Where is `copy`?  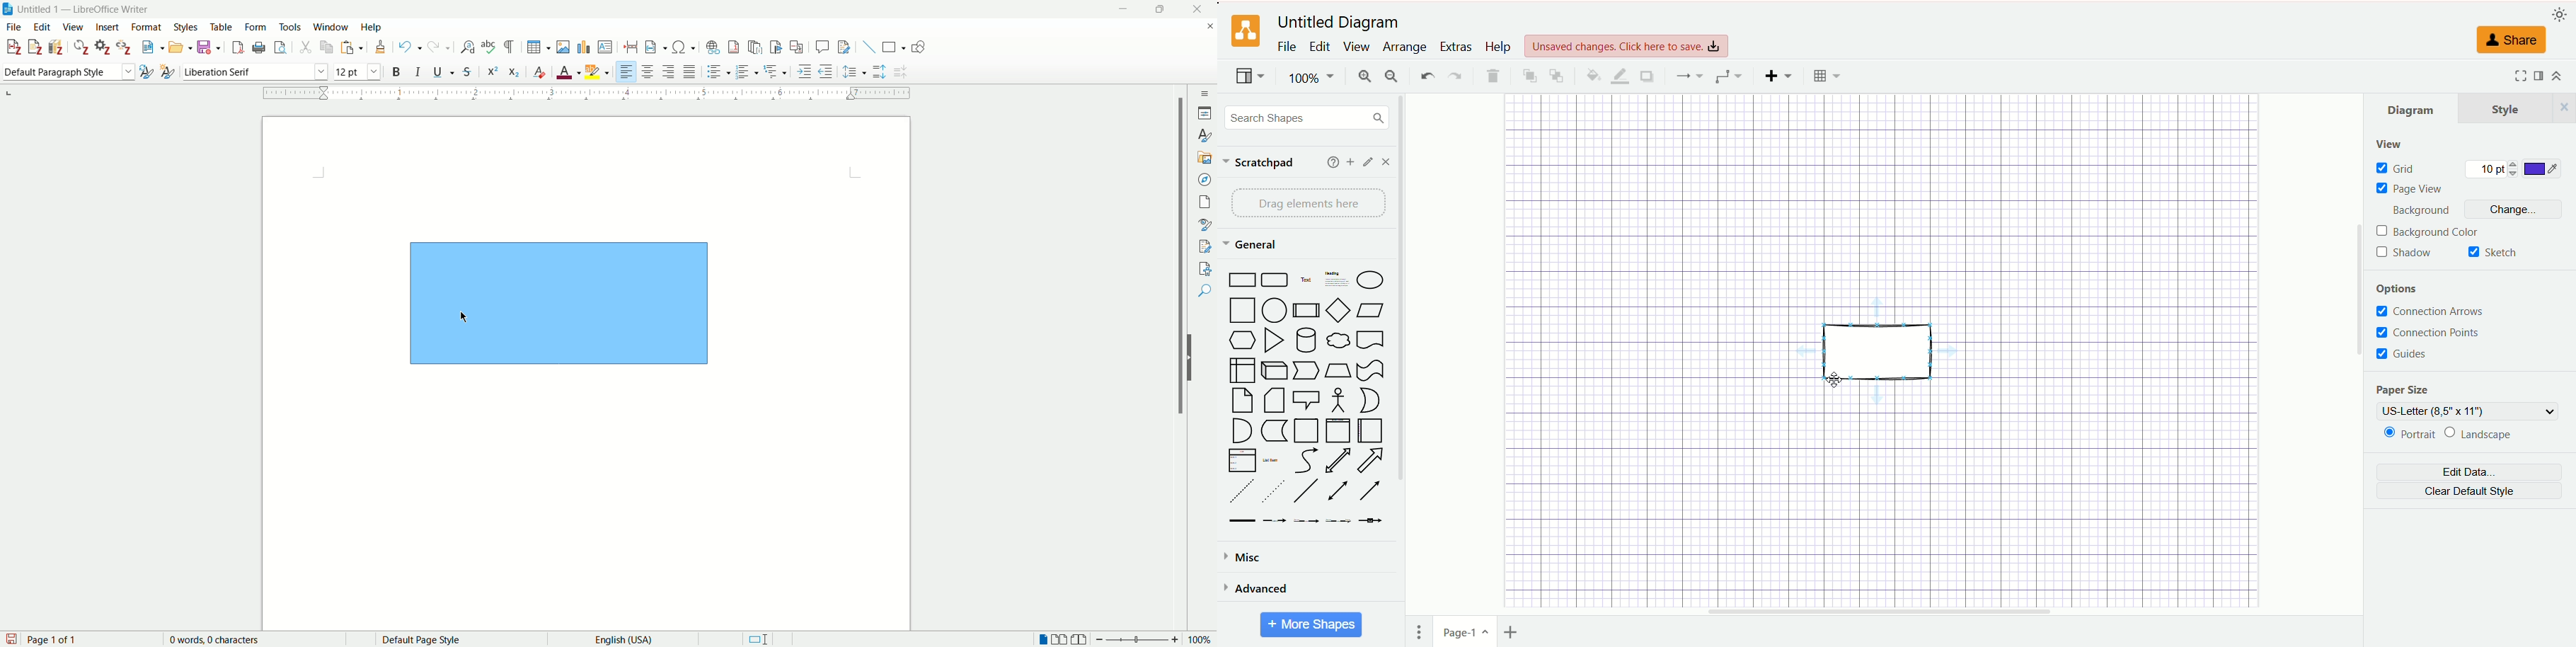
copy is located at coordinates (327, 47).